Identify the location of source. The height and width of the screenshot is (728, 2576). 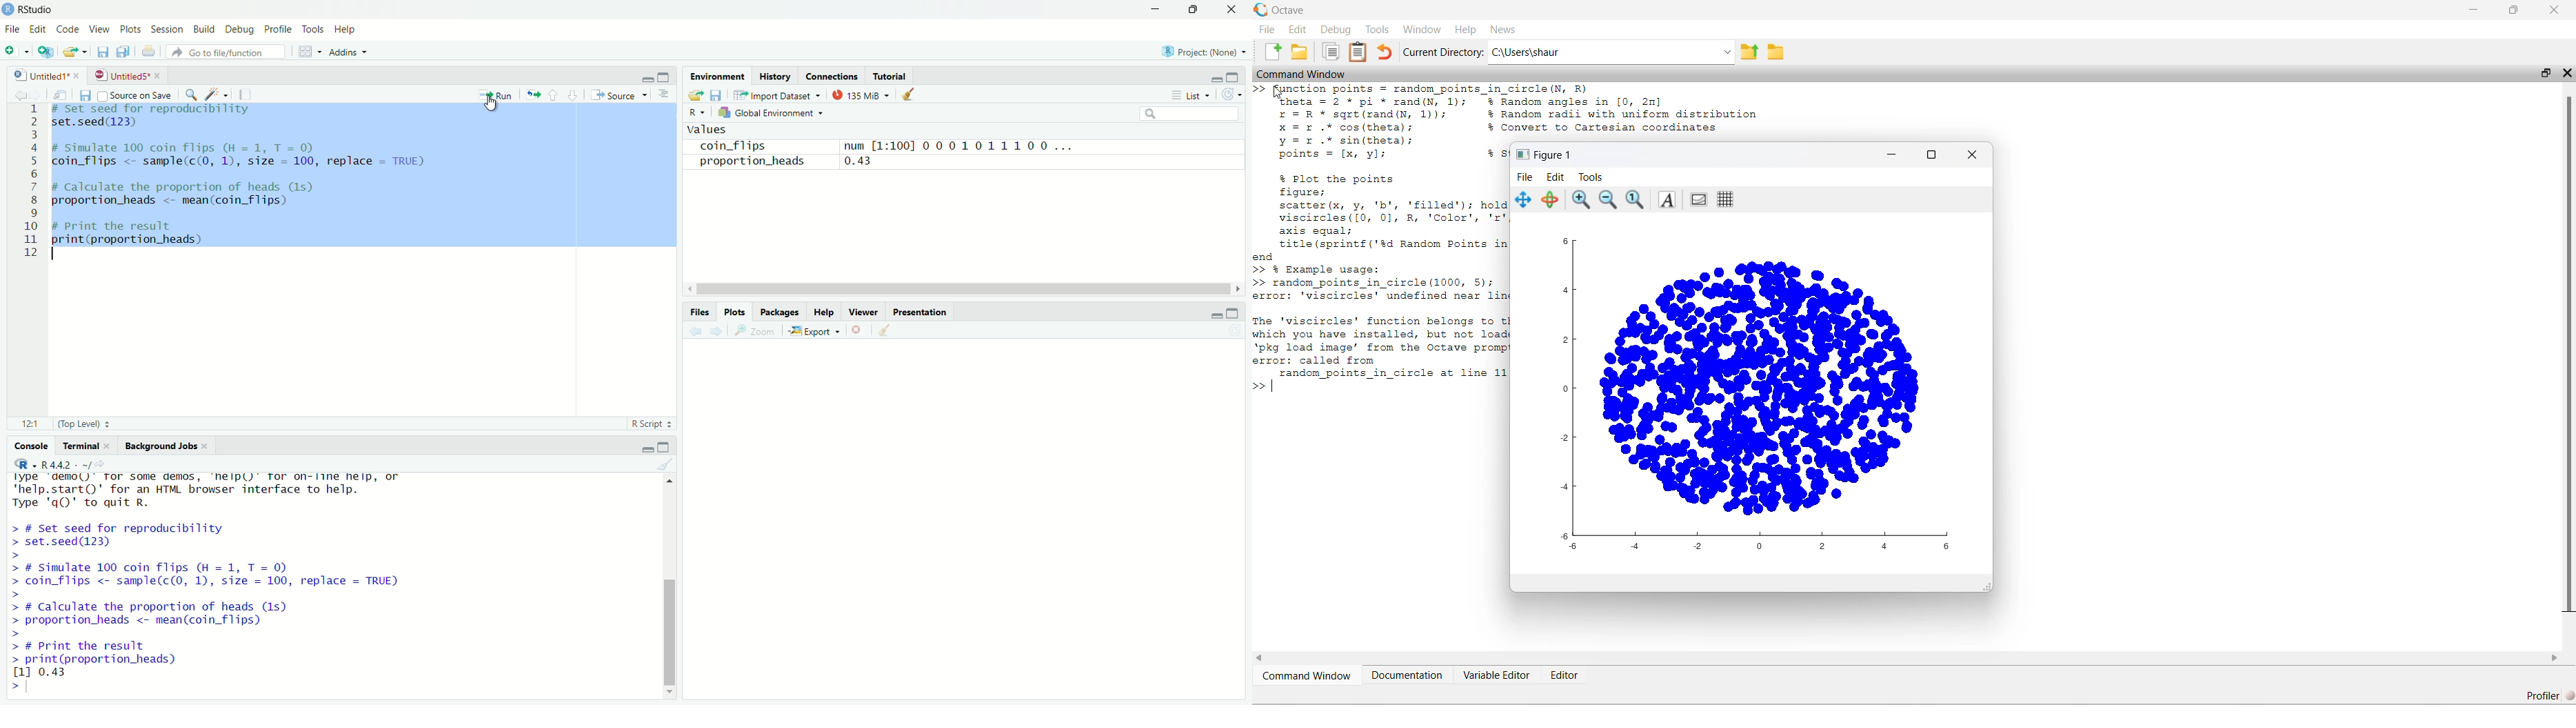
(621, 95).